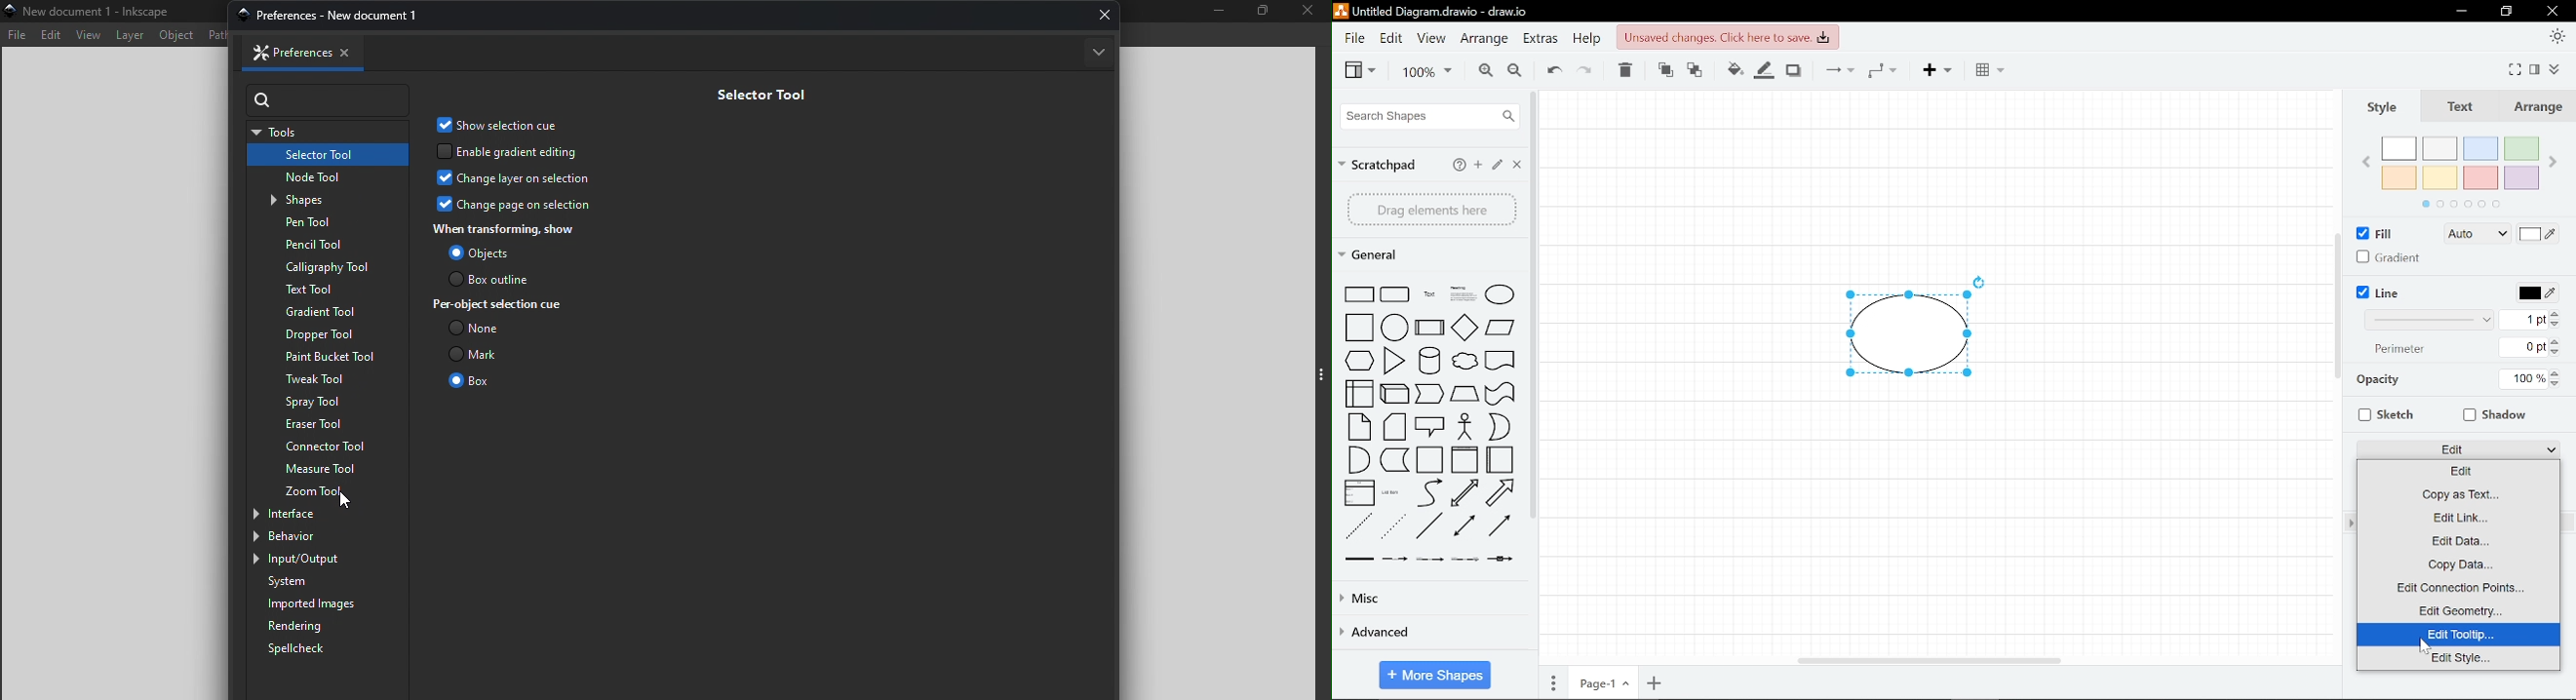 The width and height of the screenshot is (2576, 700). Describe the element at coordinates (505, 124) in the screenshot. I see `Show selection` at that location.